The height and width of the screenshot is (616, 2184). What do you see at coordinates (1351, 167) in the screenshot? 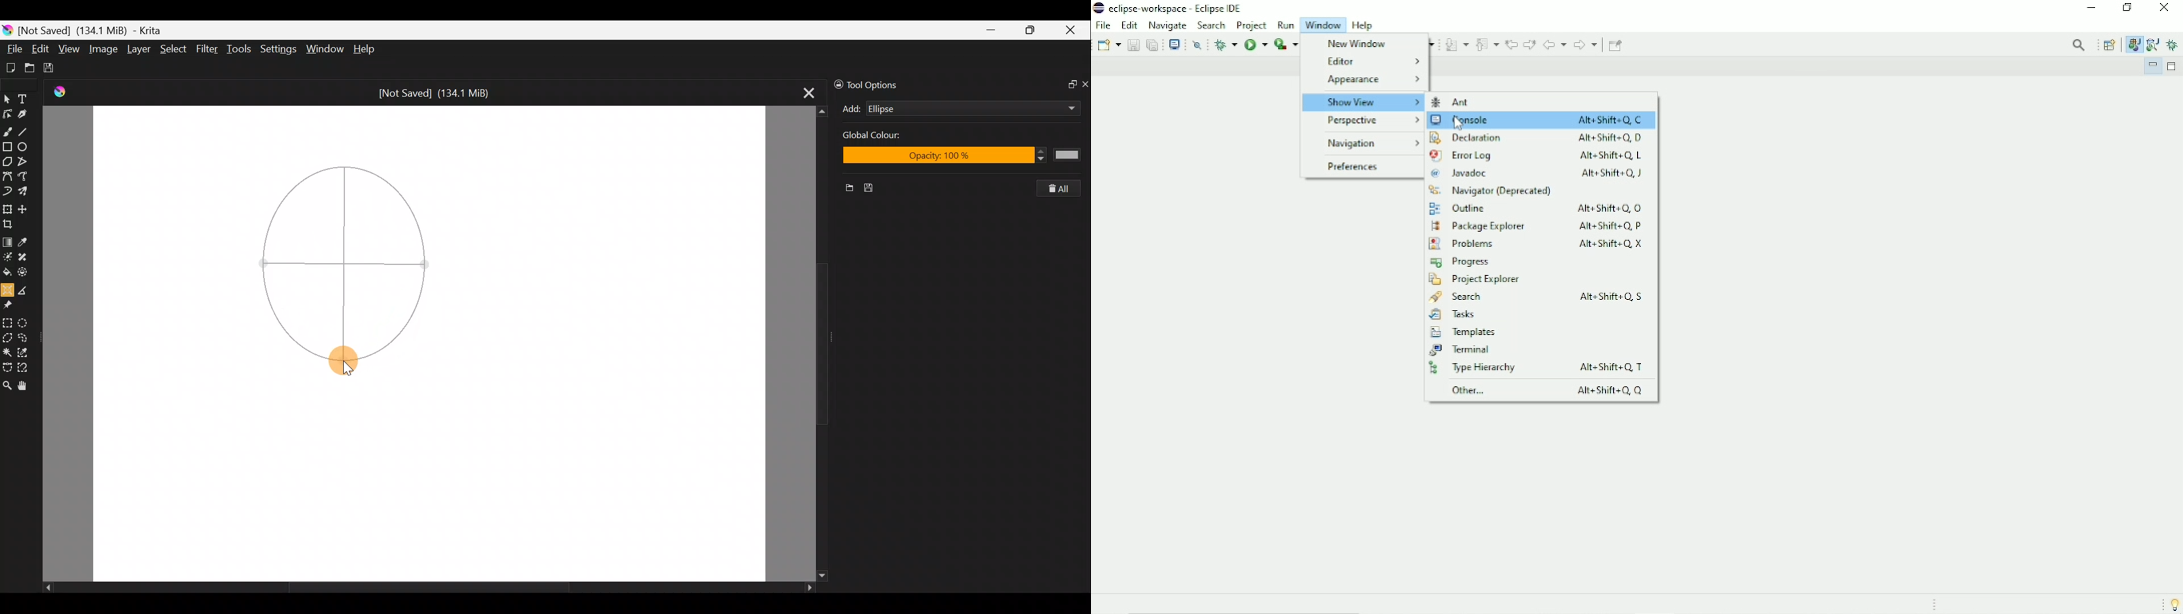
I see `Preferences` at bounding box center [1351, 167].